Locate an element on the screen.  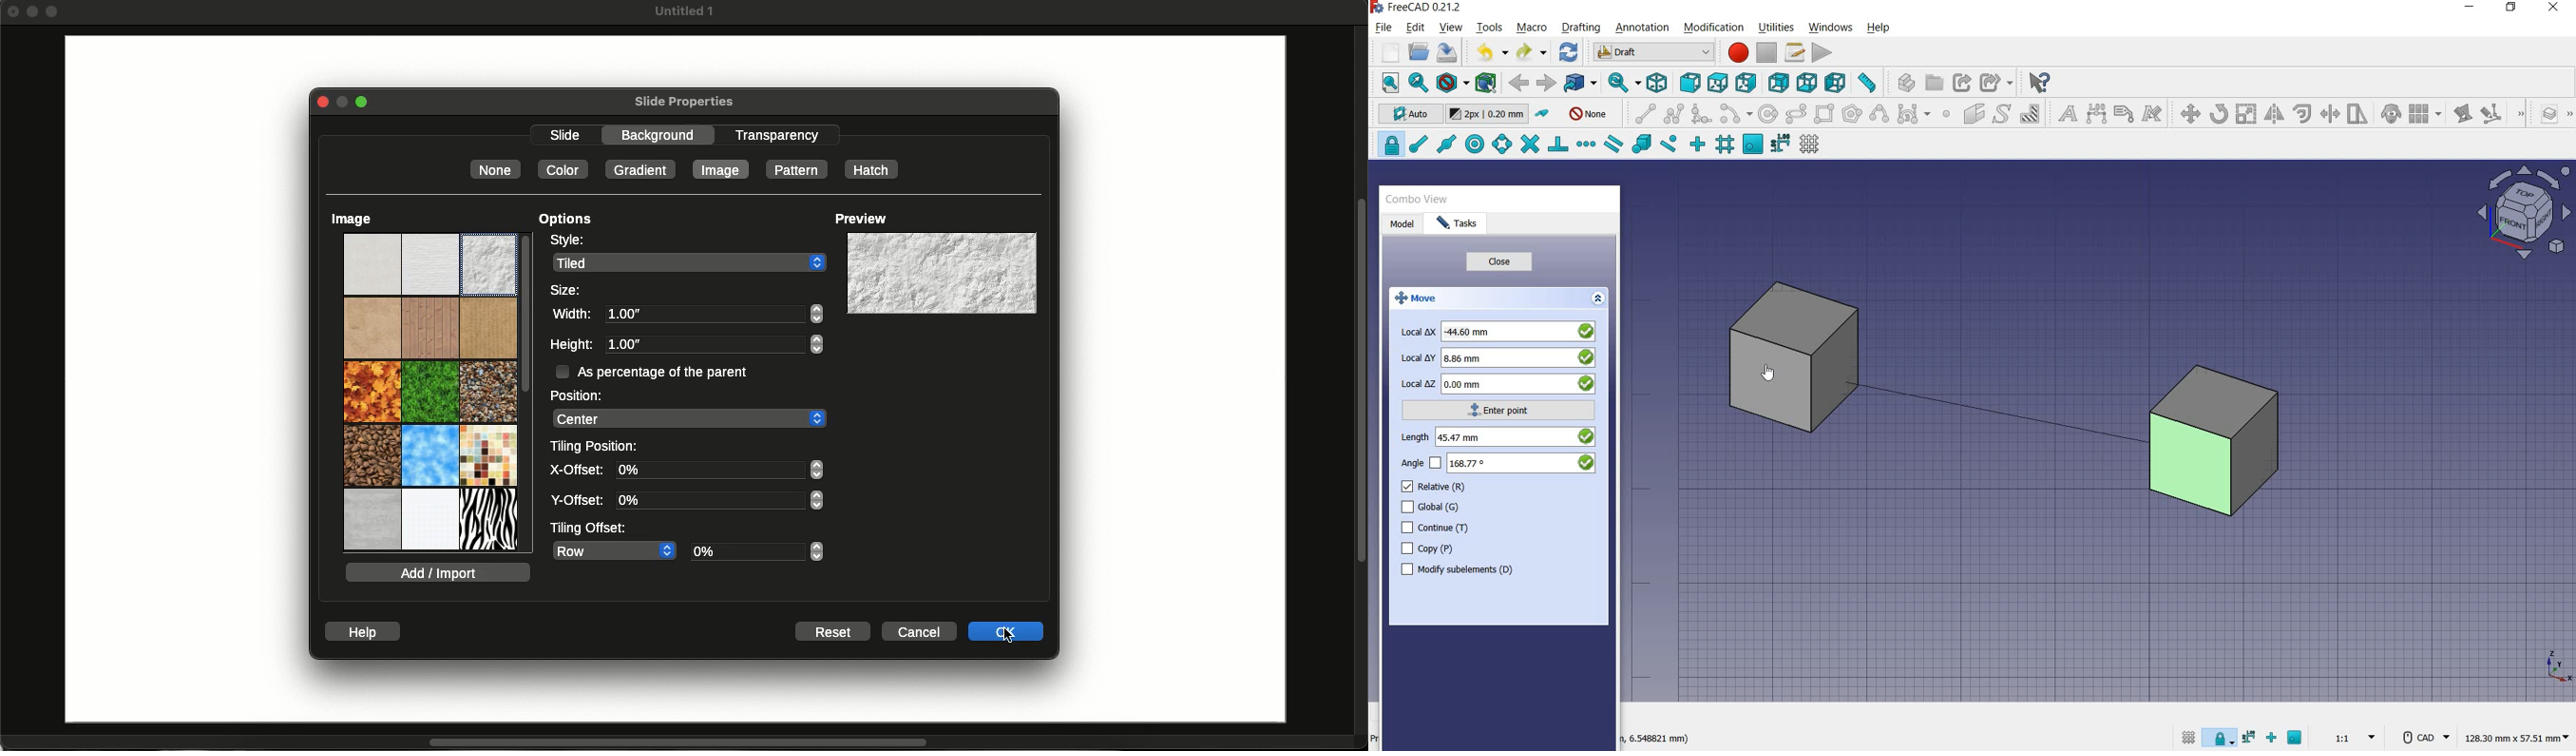
macro is located at coordinates (1532, 29).